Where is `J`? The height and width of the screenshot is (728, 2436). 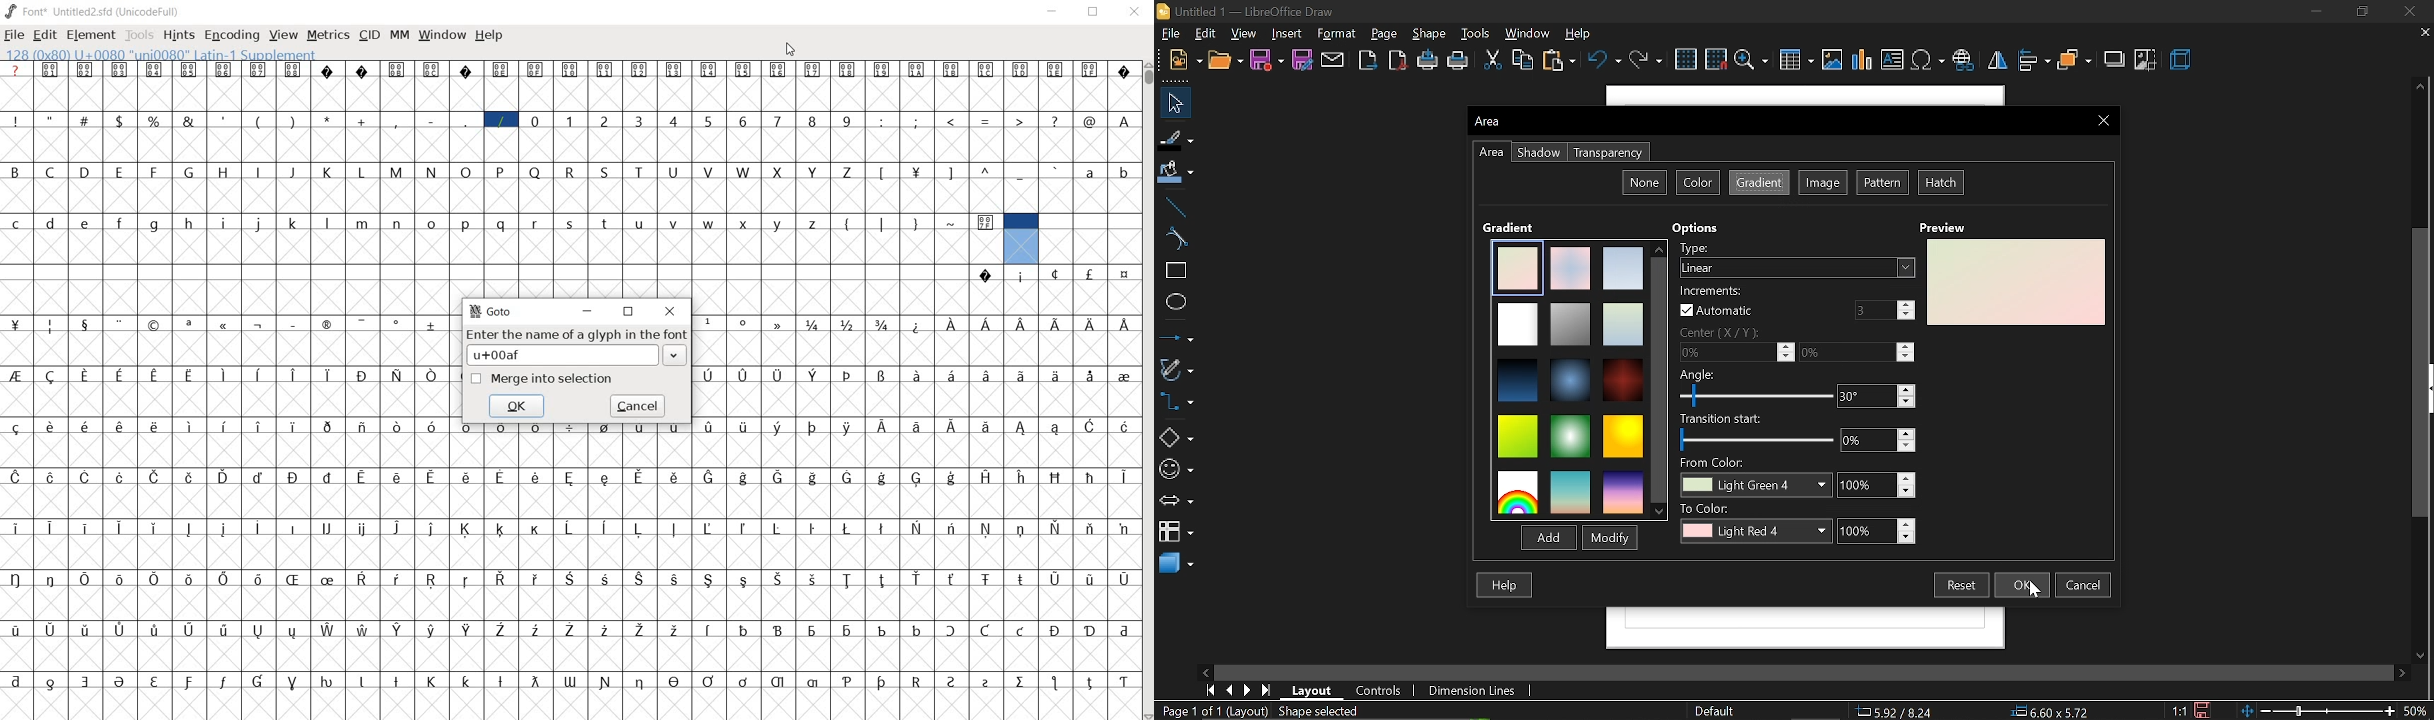
J is located at coordinates (294, 172).